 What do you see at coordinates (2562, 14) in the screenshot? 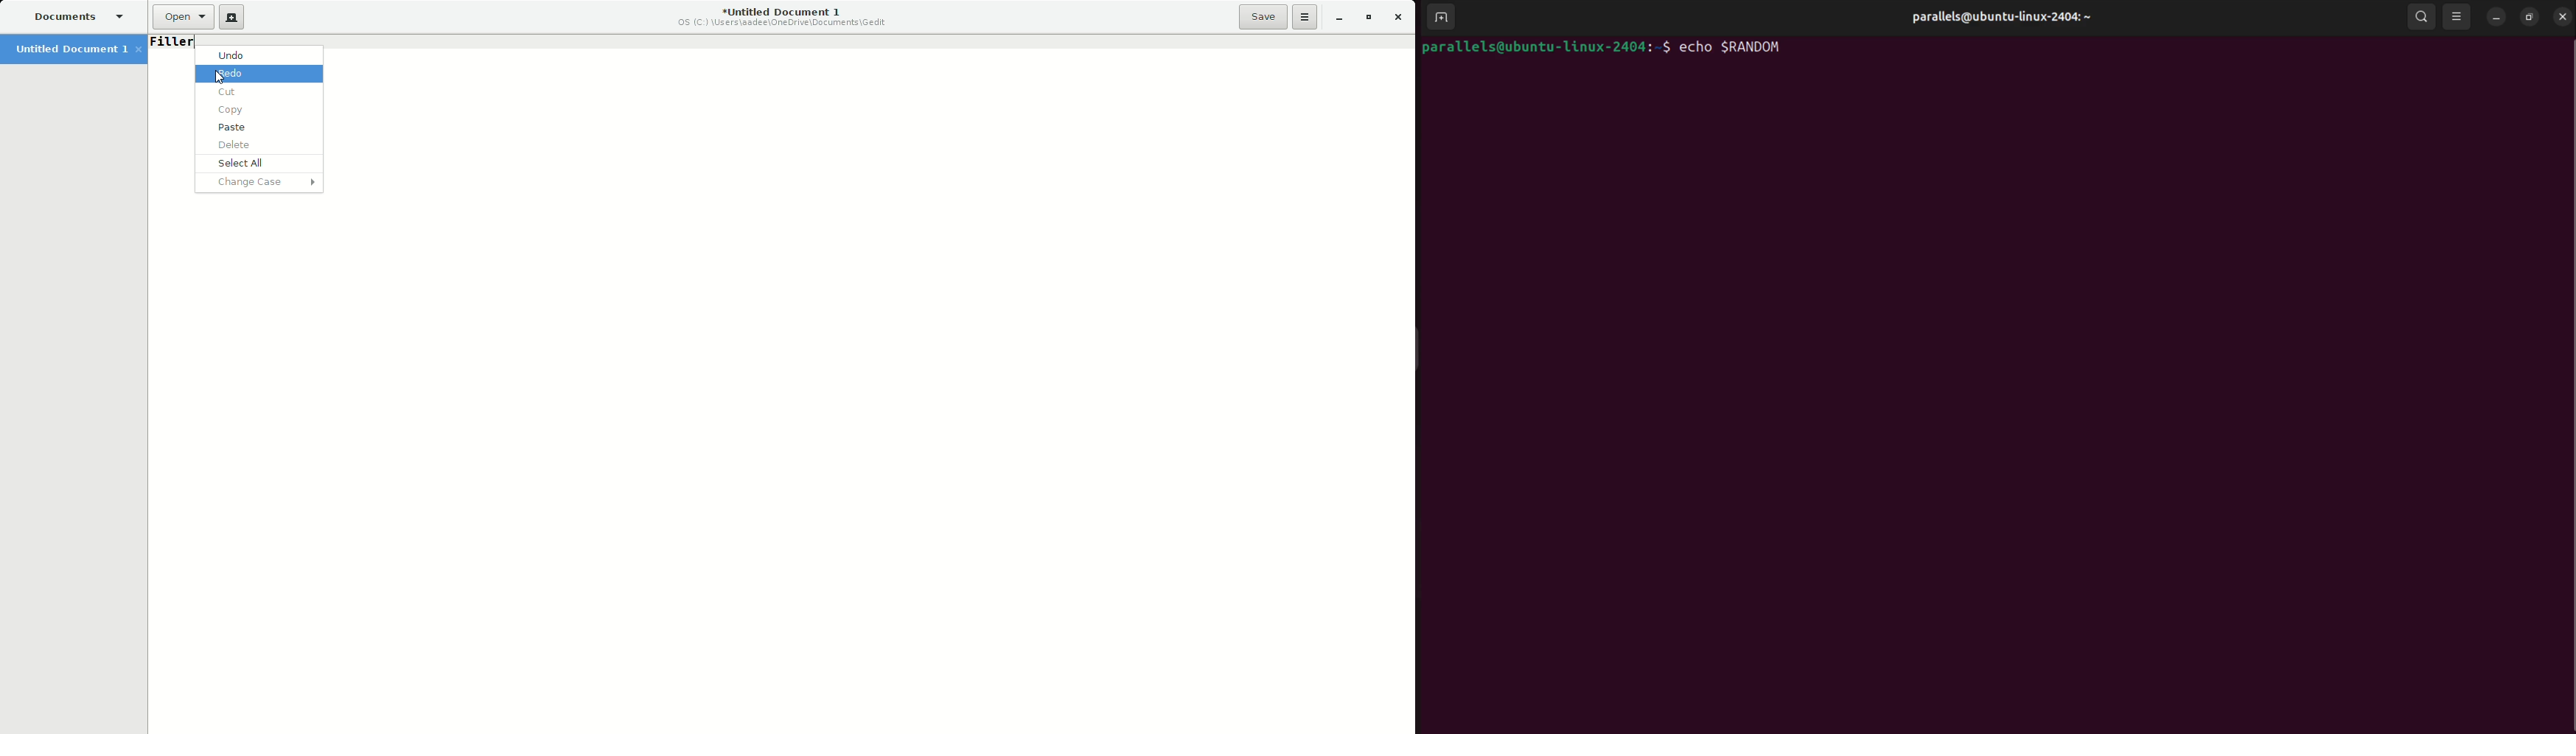
I see `close` at bounding box center [2562, 14].